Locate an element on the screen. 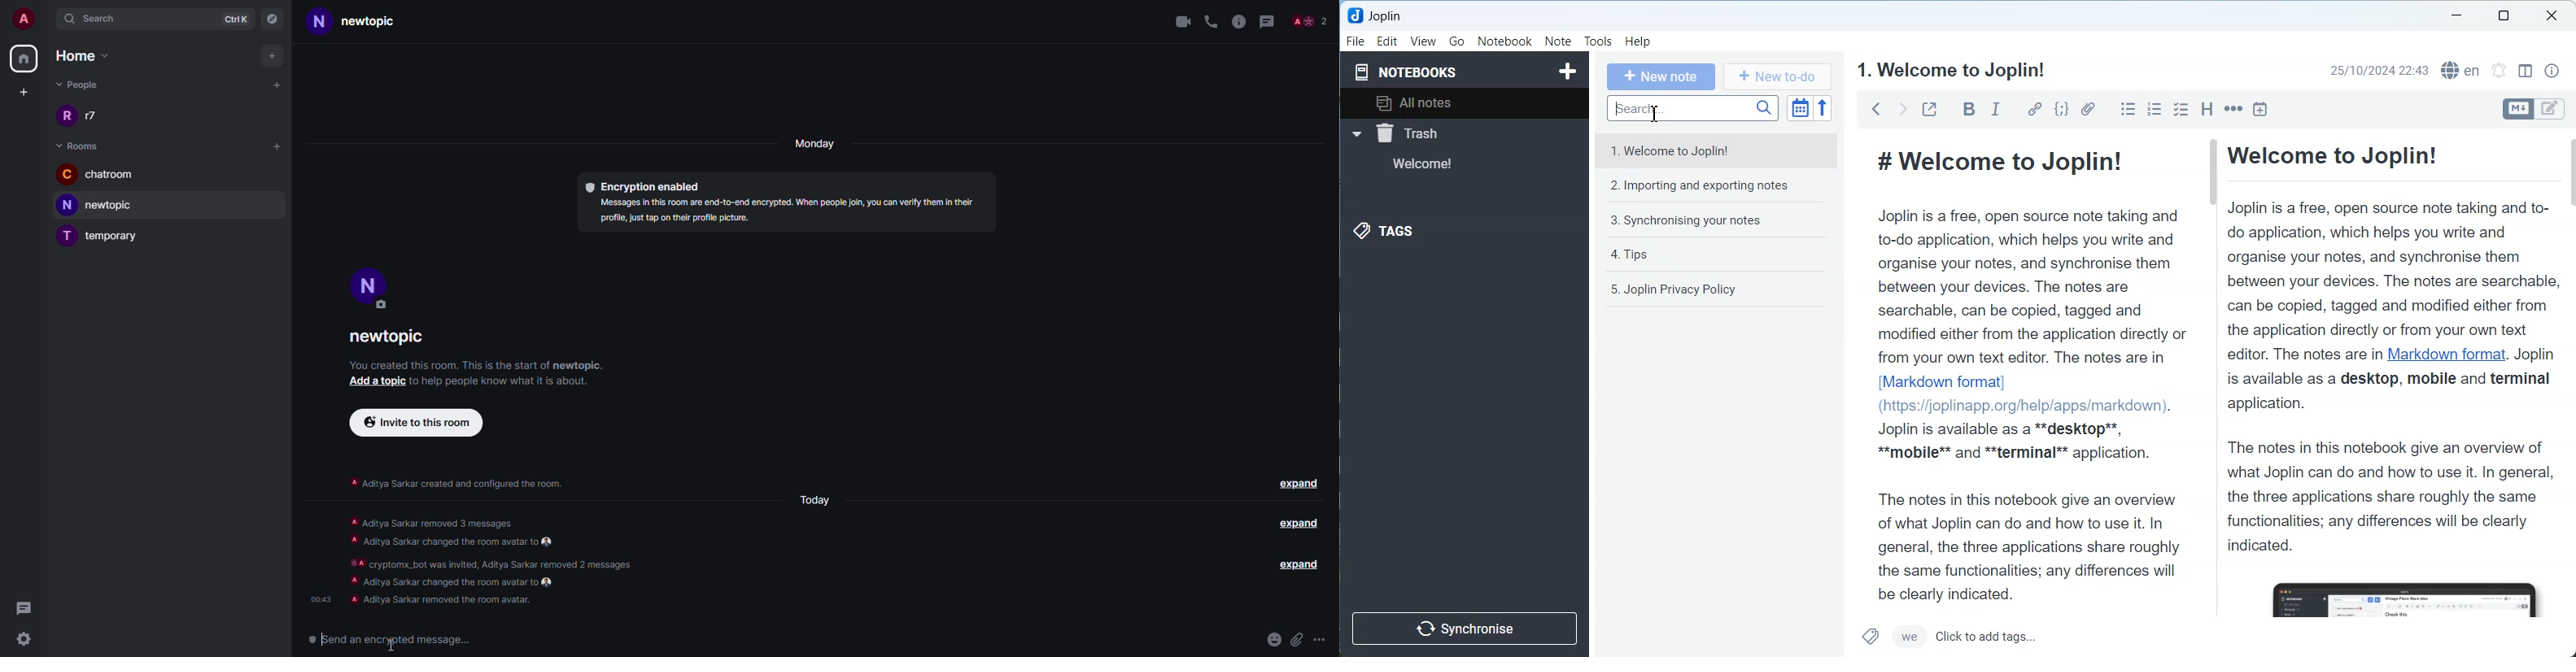 Image resolution: width=2576 pixels, height=672 pixels.  welcome to joplin is located at coordinates (1952, 70).